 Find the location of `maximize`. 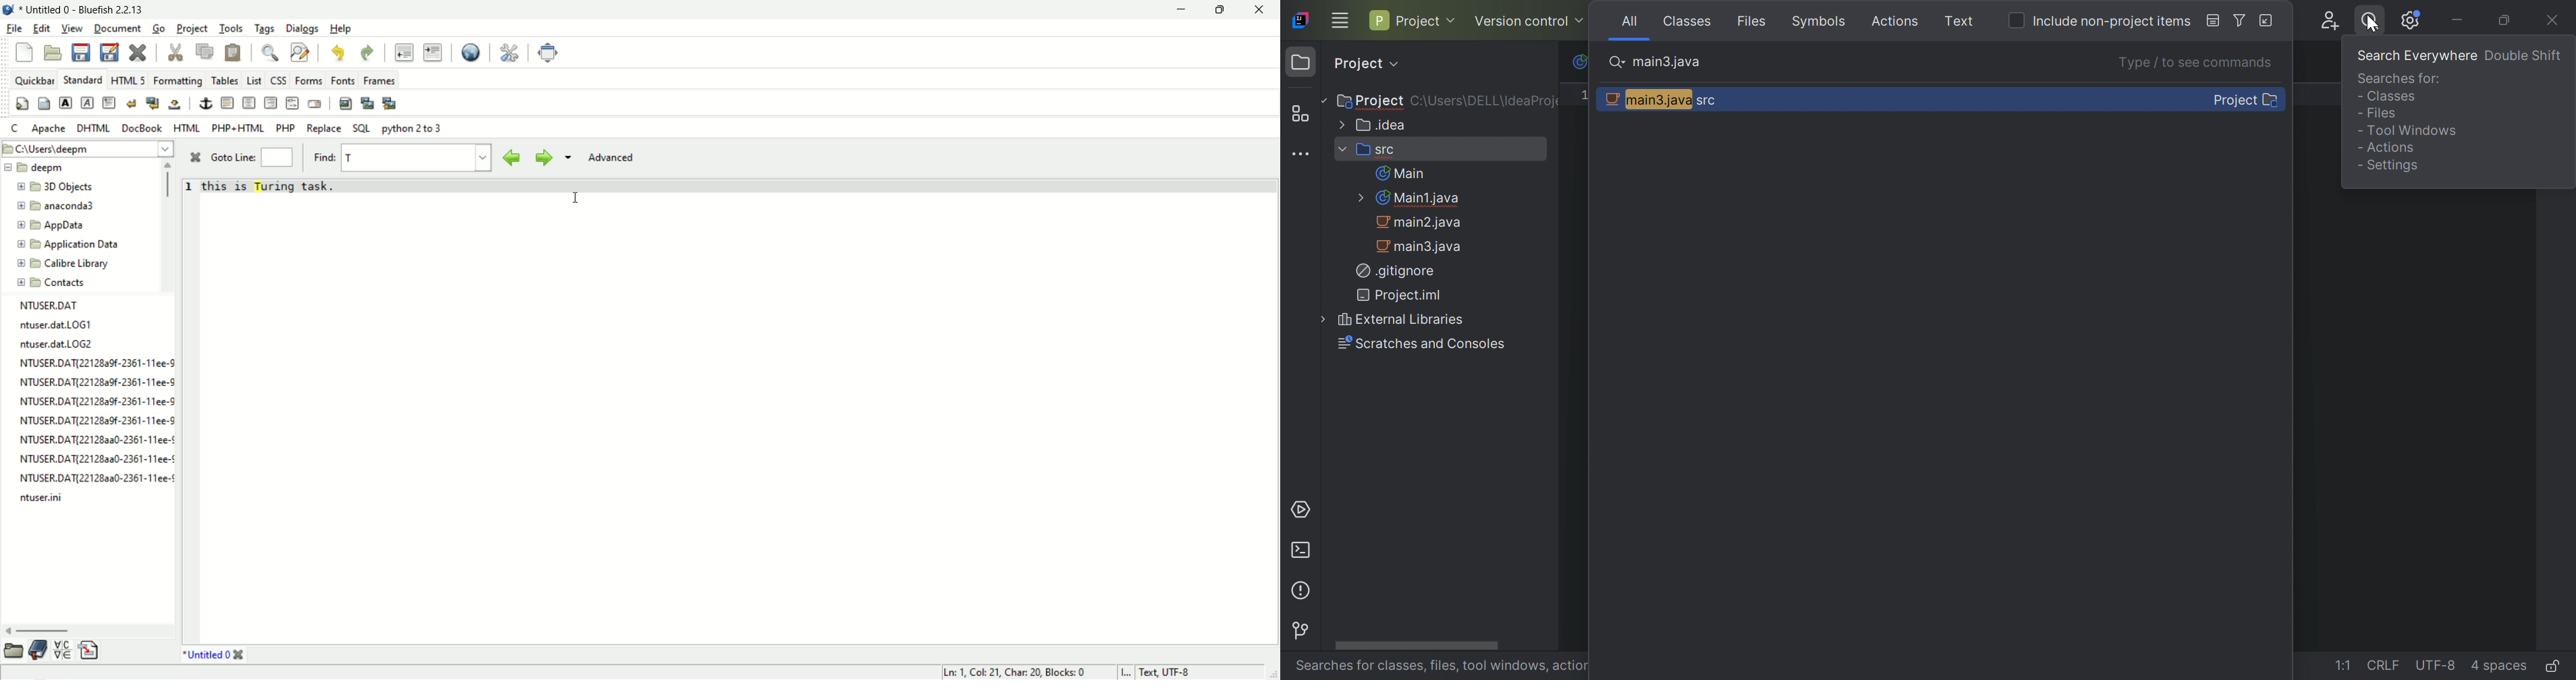

maximize is located at coordinates (1223, 11).